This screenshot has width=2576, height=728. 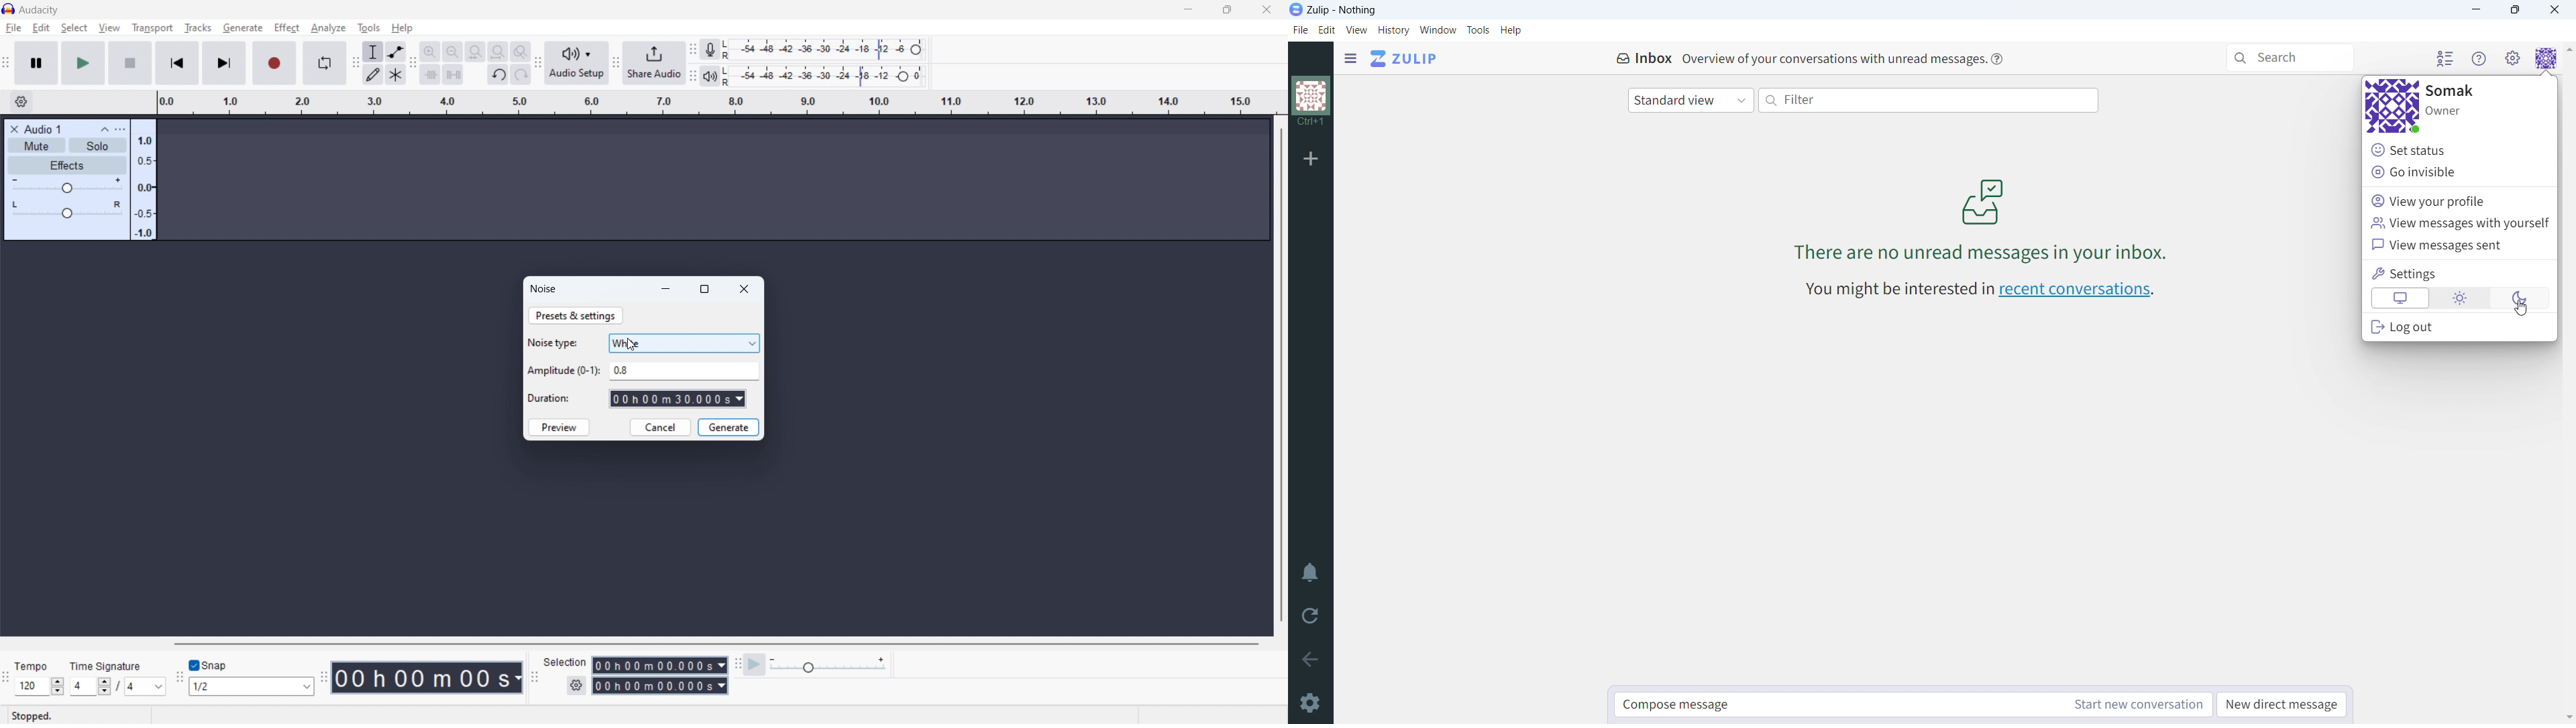 What do you see at coordinates (2457, 172) in the screenshot?
I see `go invisible` at bounding box center [2457, 172].